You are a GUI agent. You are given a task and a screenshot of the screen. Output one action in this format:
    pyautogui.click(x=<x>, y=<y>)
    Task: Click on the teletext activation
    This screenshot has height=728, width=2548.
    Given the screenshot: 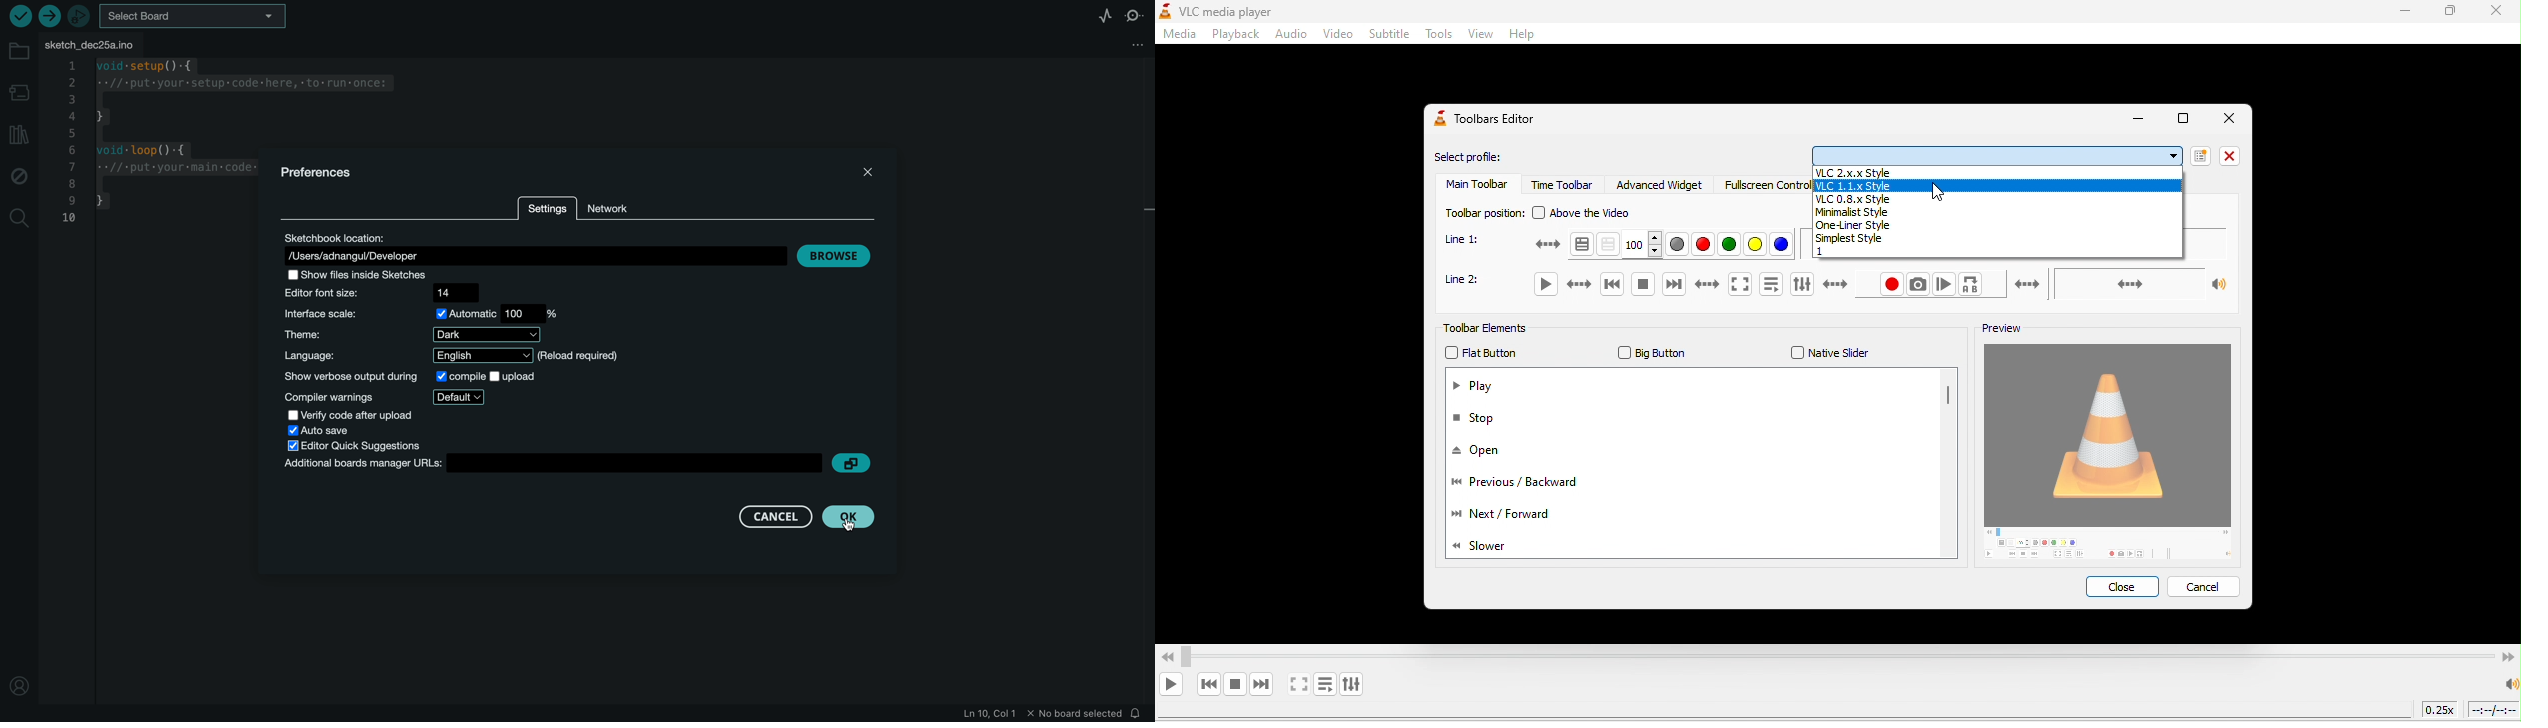 What is the action you would take?
    pyautogui.click(x=1558, y=246)
    